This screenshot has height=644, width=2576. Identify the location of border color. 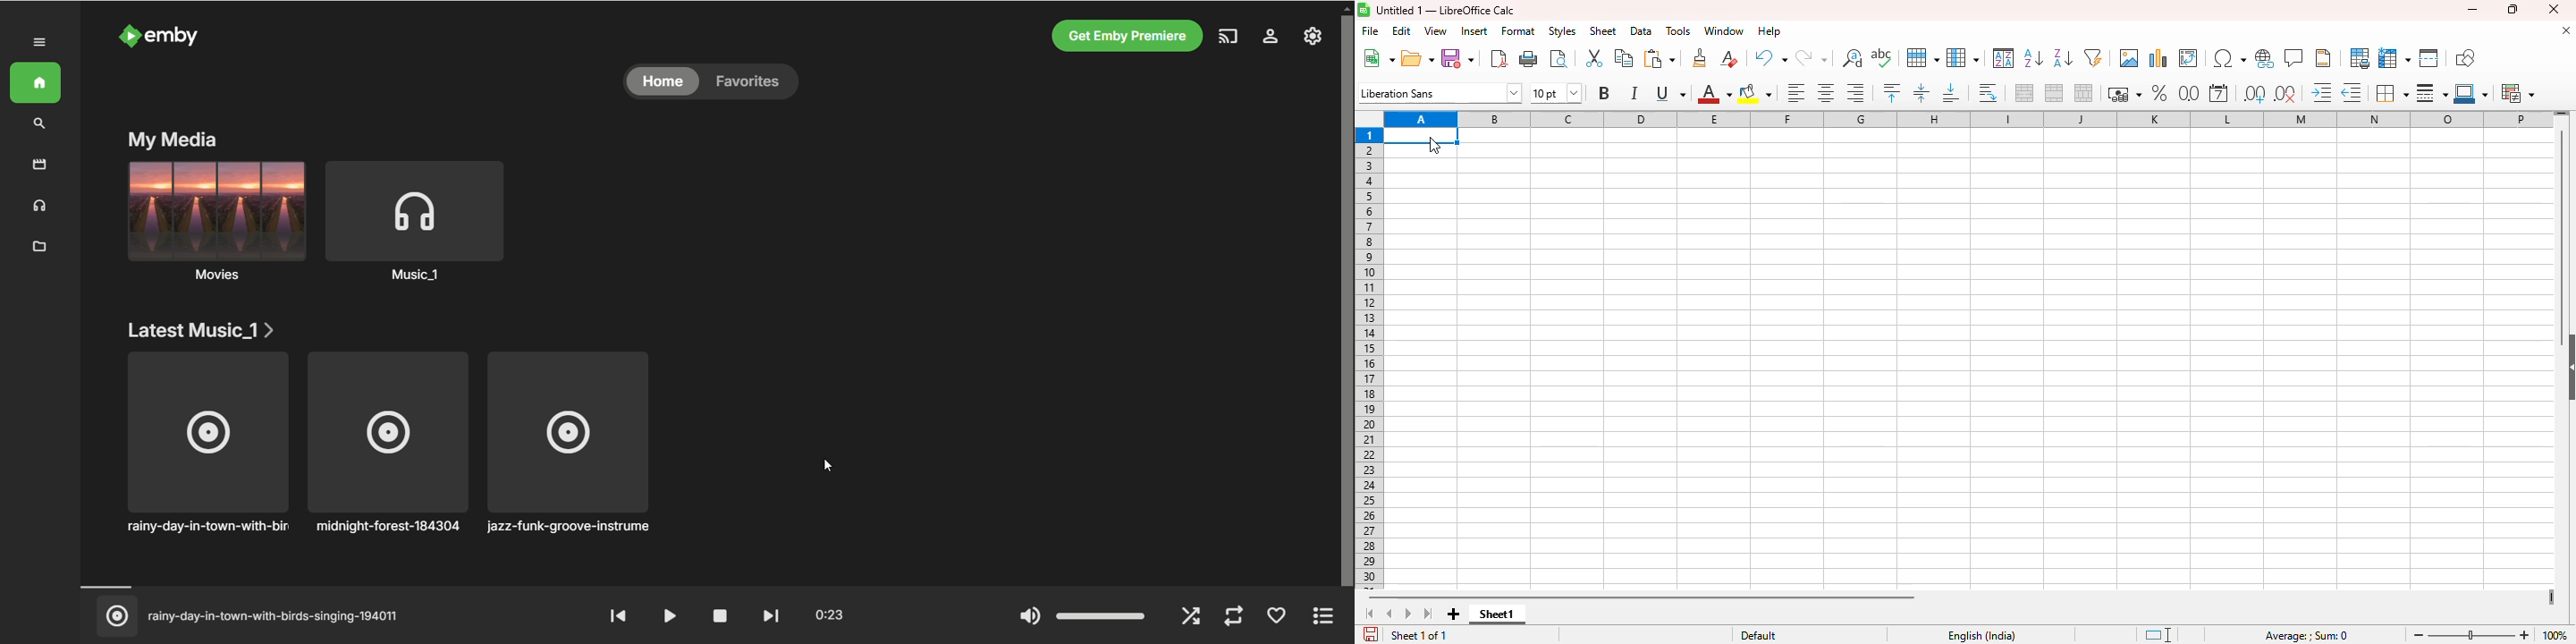
(2471, 94).